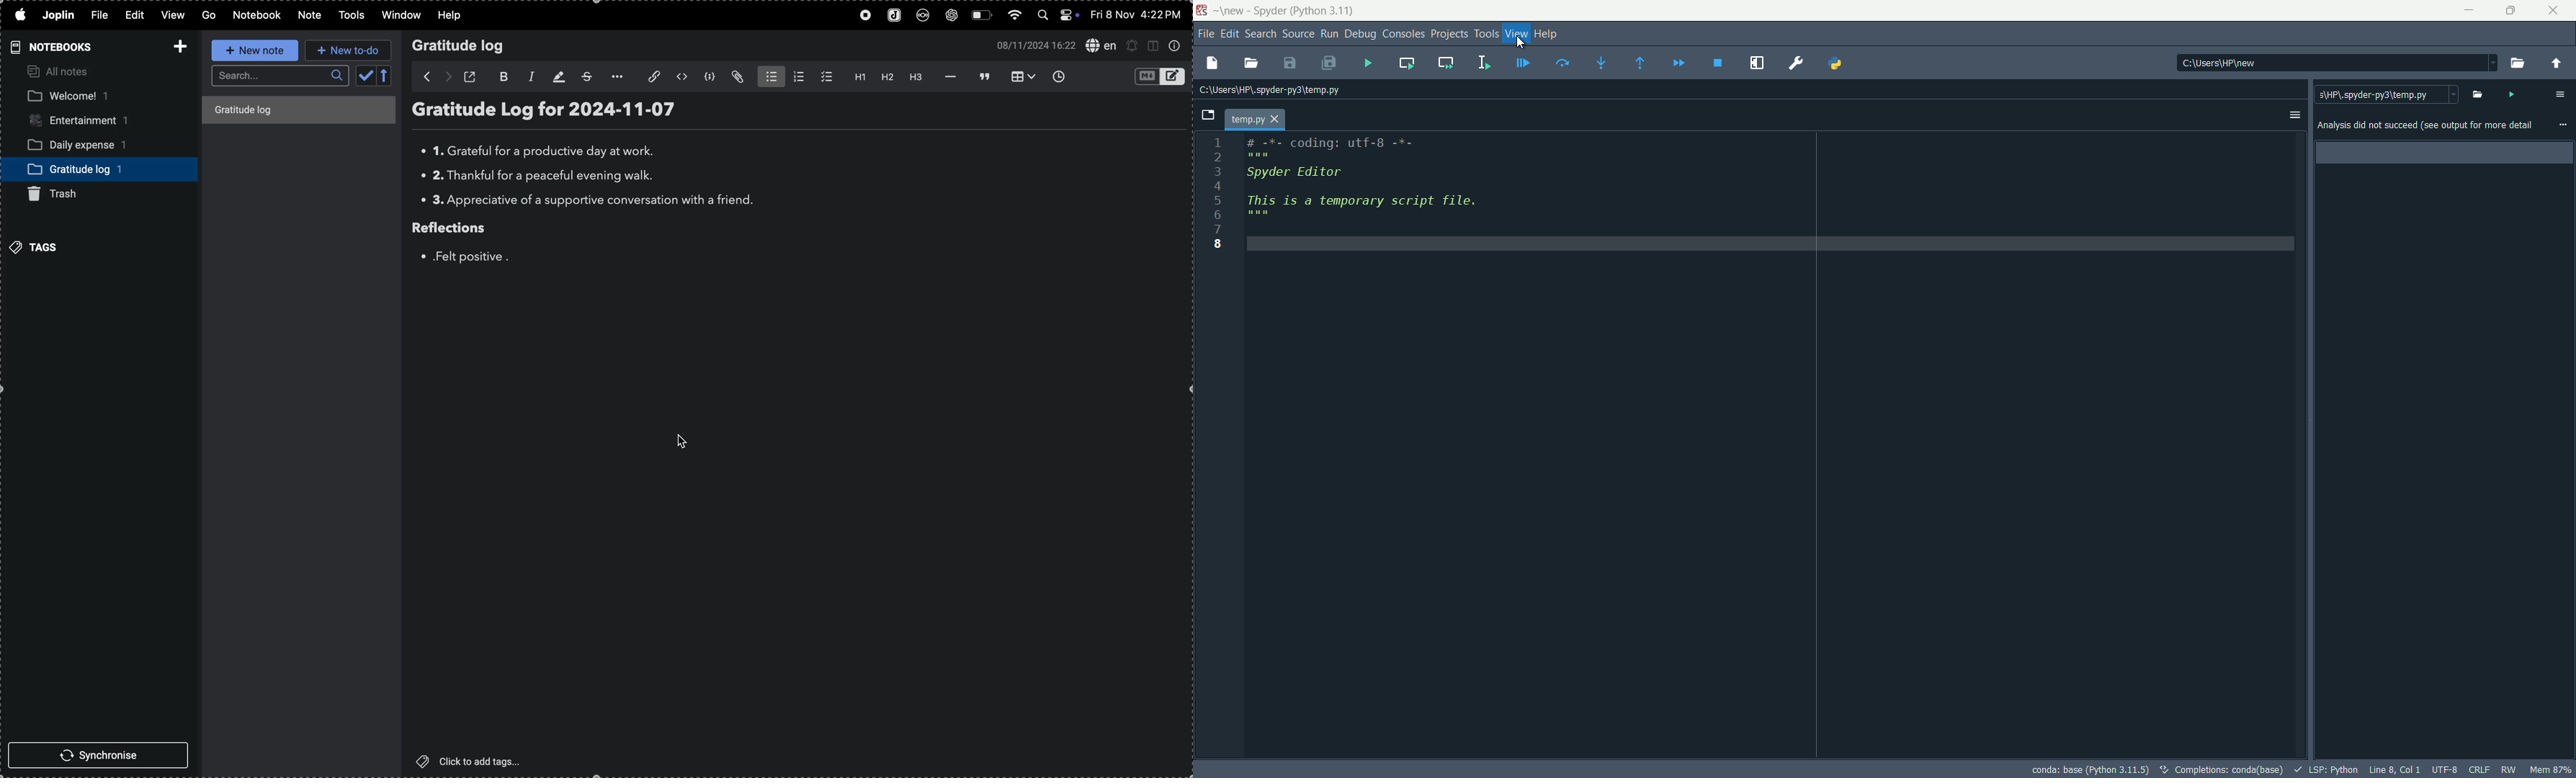 Image resolution: width=2576 pixels, height=784 pixels. Describe the element at coordinates (1203, 34) in the screenshot. I see `file menu` at that location.